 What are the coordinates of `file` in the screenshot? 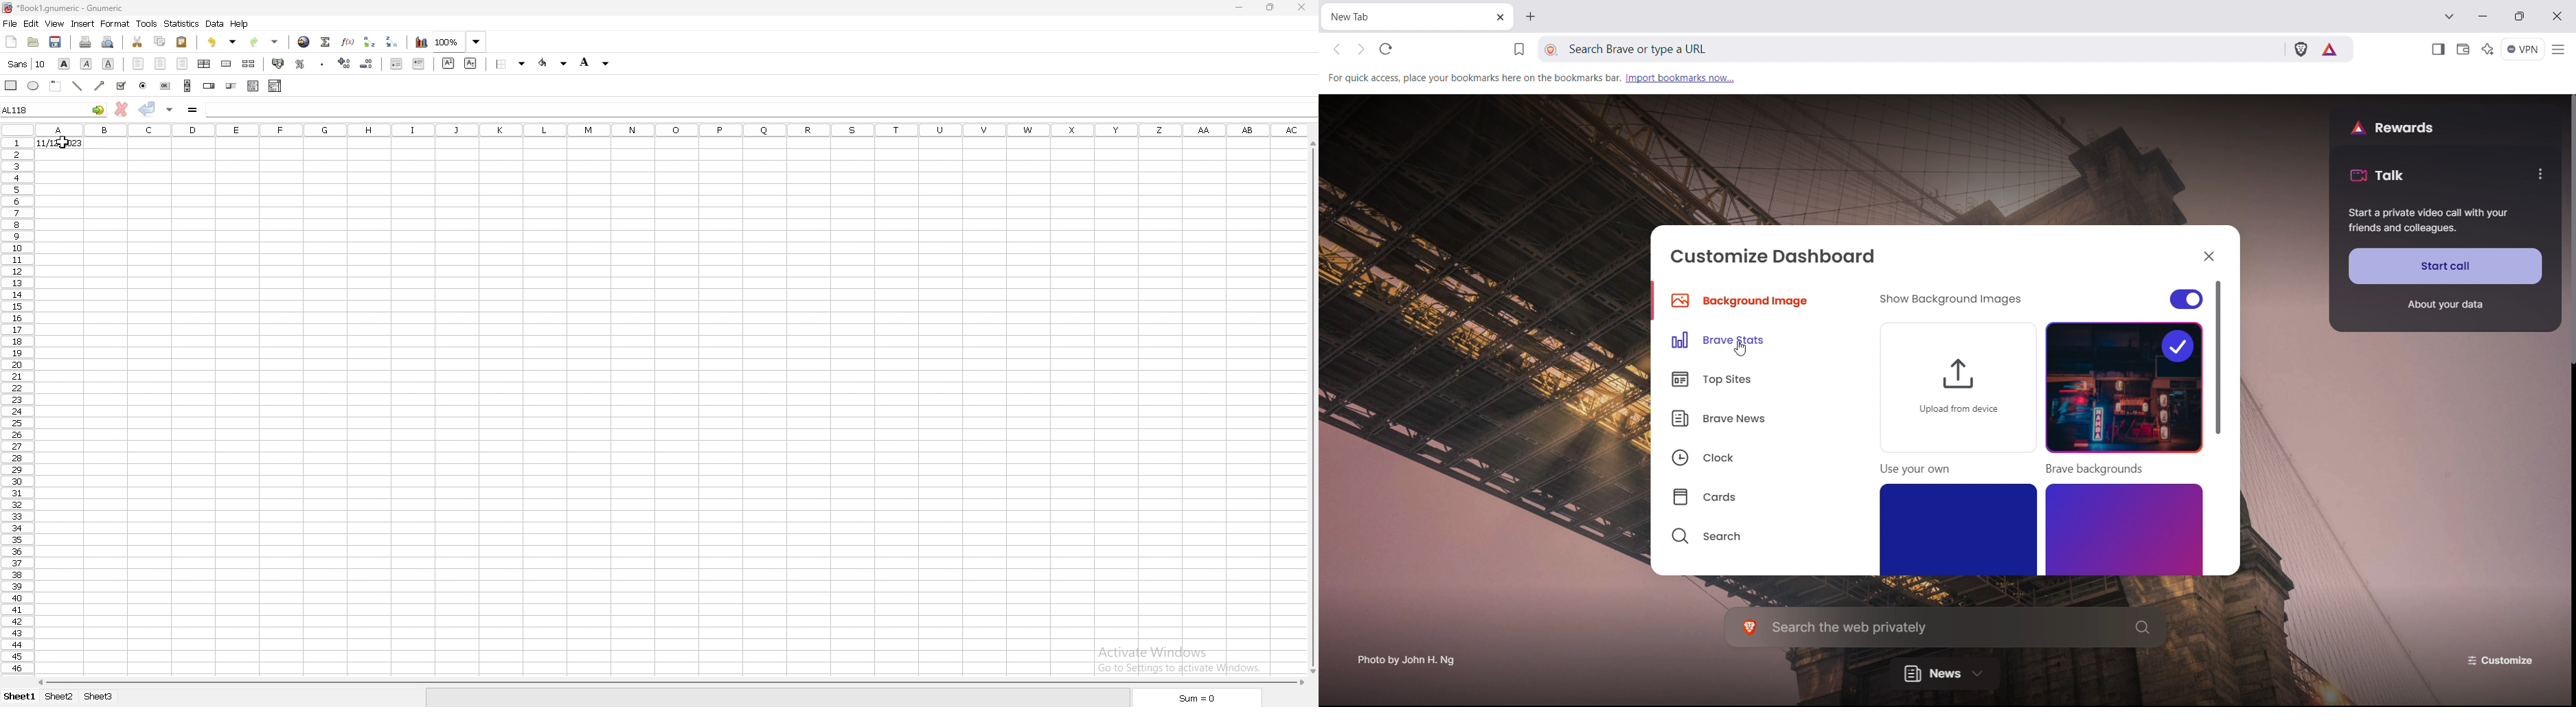 It's located at (10, 24).